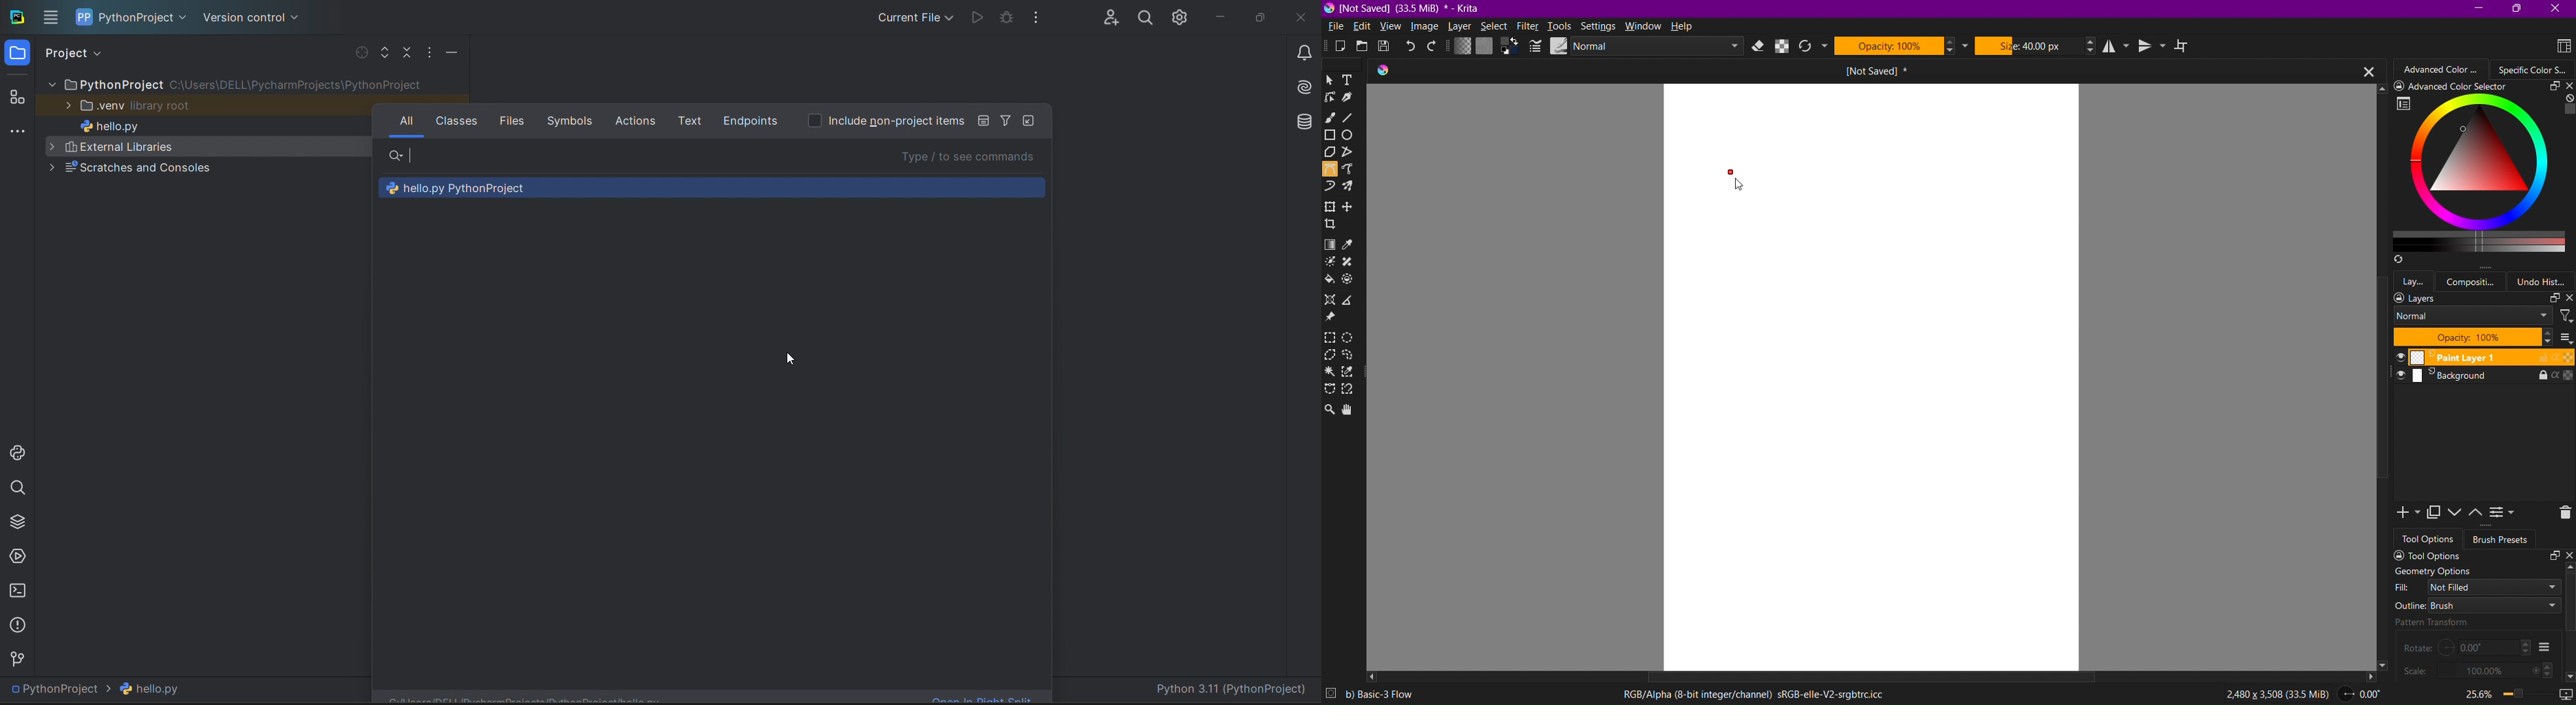 This screenshot has height=728, width=2576. What do you see at coordinates (205, 125) in the screenshot?
I see `hello.py` at bounding box center [205, 125].